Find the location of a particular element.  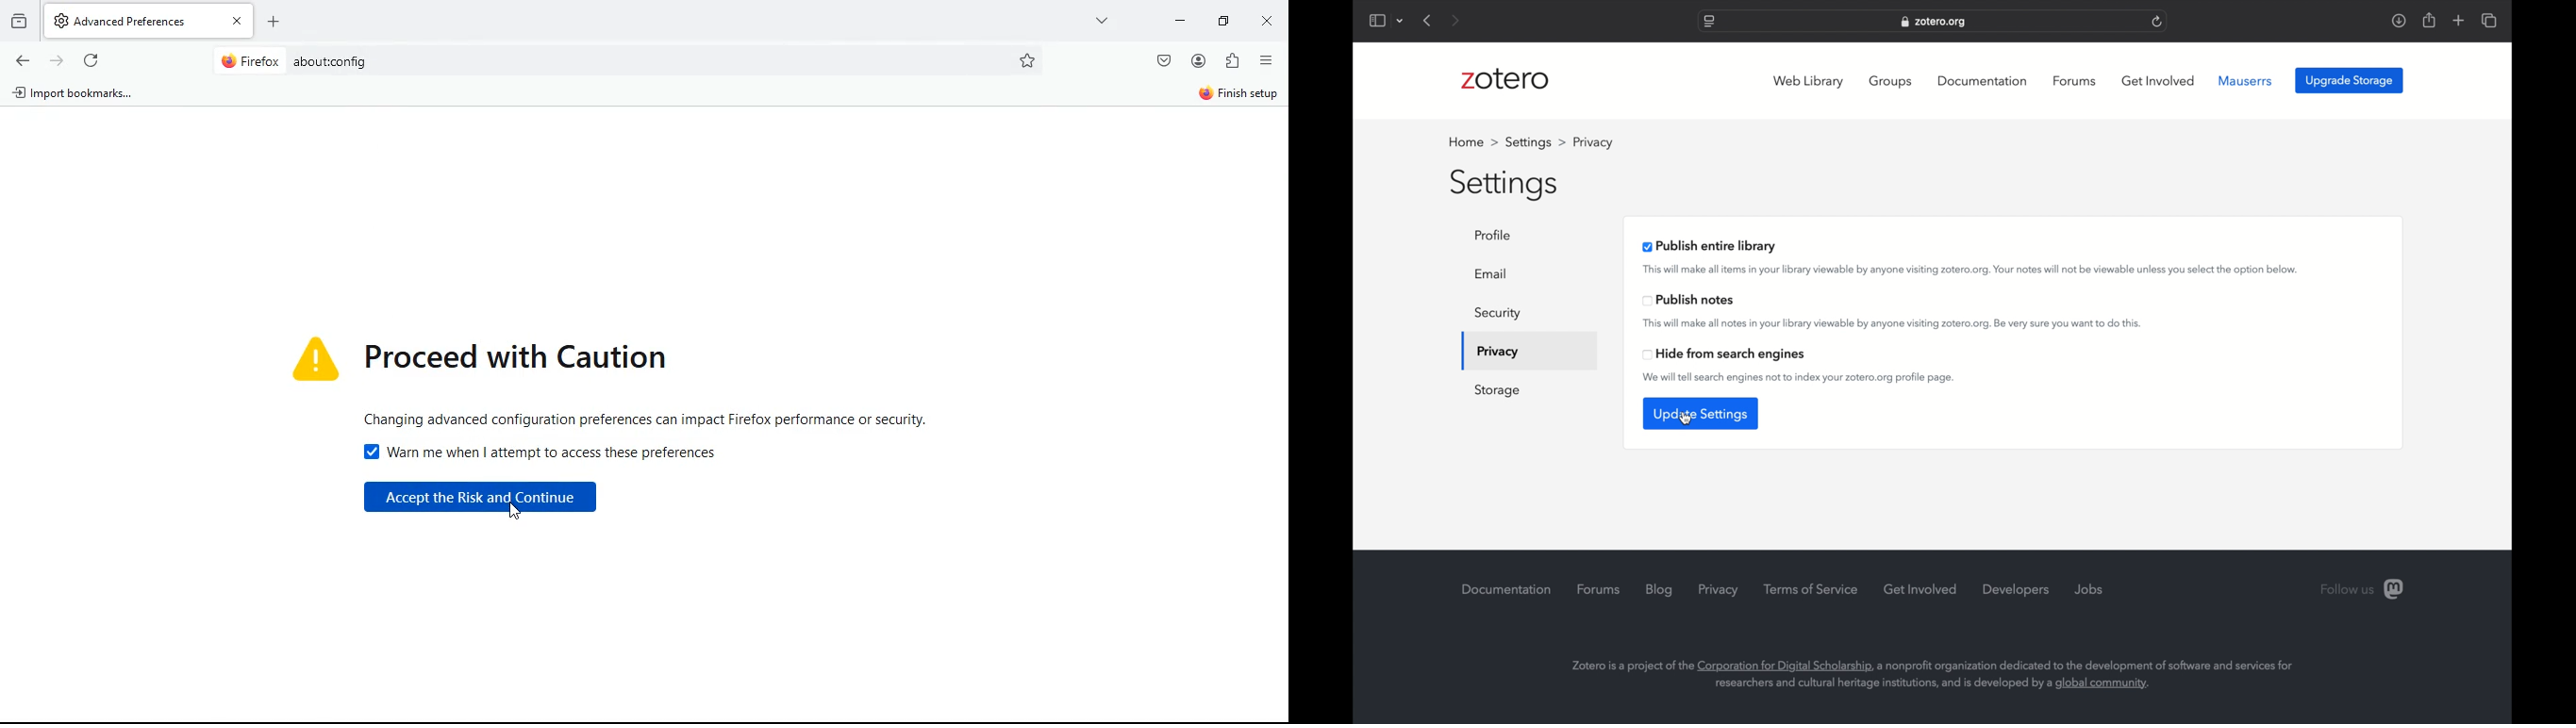

import bookmarks is located at coordinates (75, 94).